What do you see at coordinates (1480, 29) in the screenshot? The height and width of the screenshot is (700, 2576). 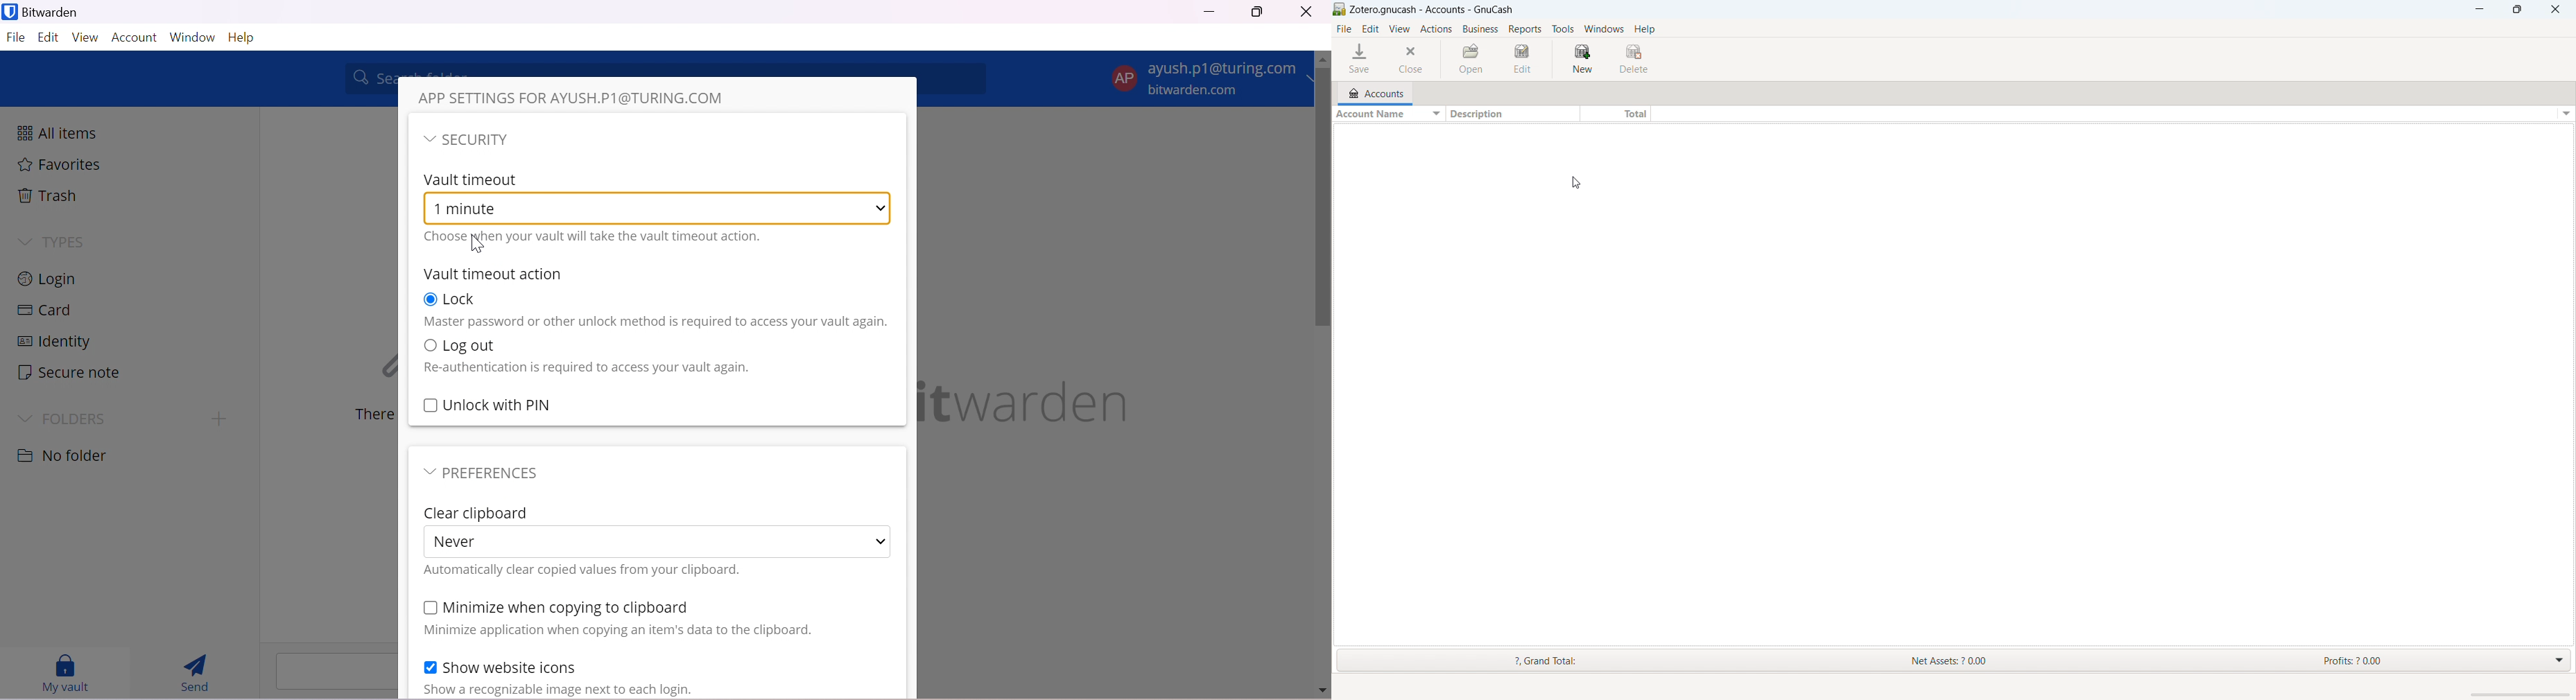 I see `business` at bounding box center [1480, 29].